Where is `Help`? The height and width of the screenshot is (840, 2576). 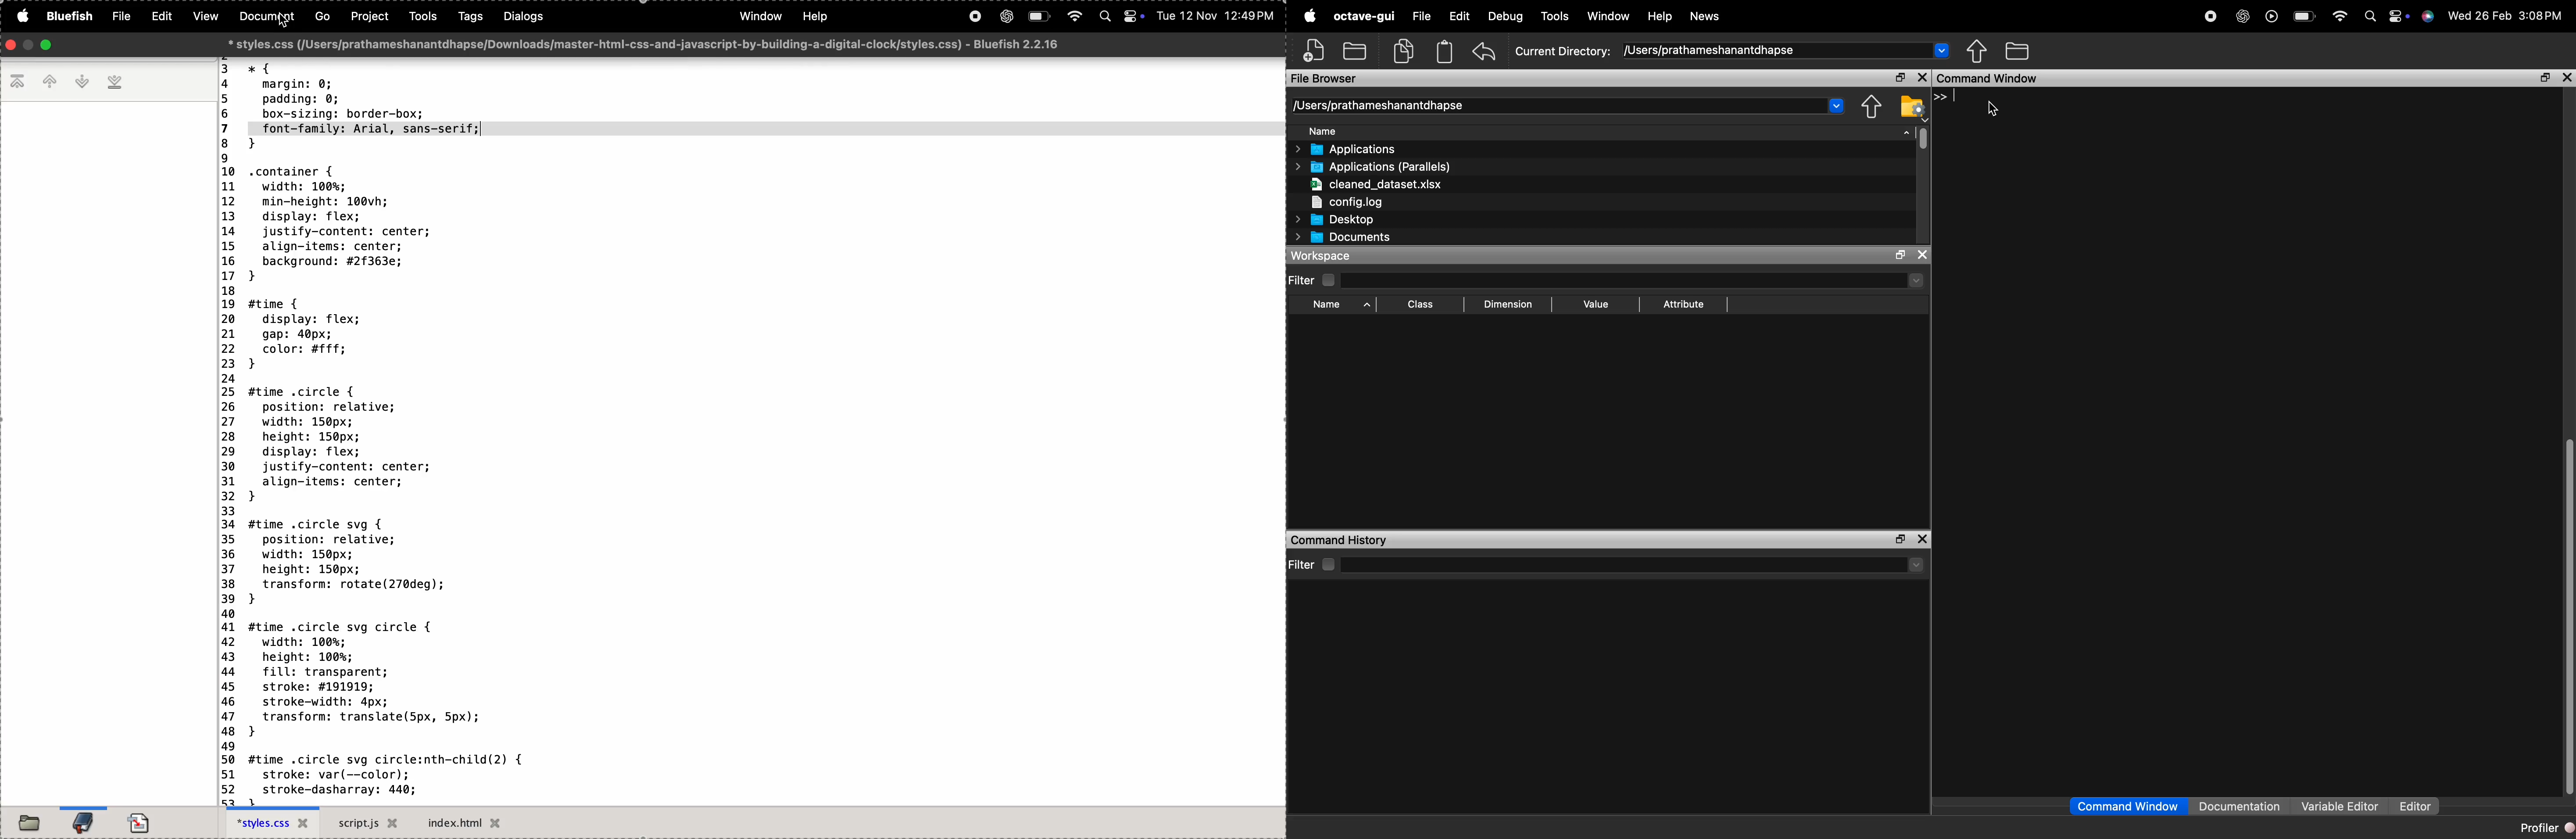
Help is located at coordinates (1659, 16).